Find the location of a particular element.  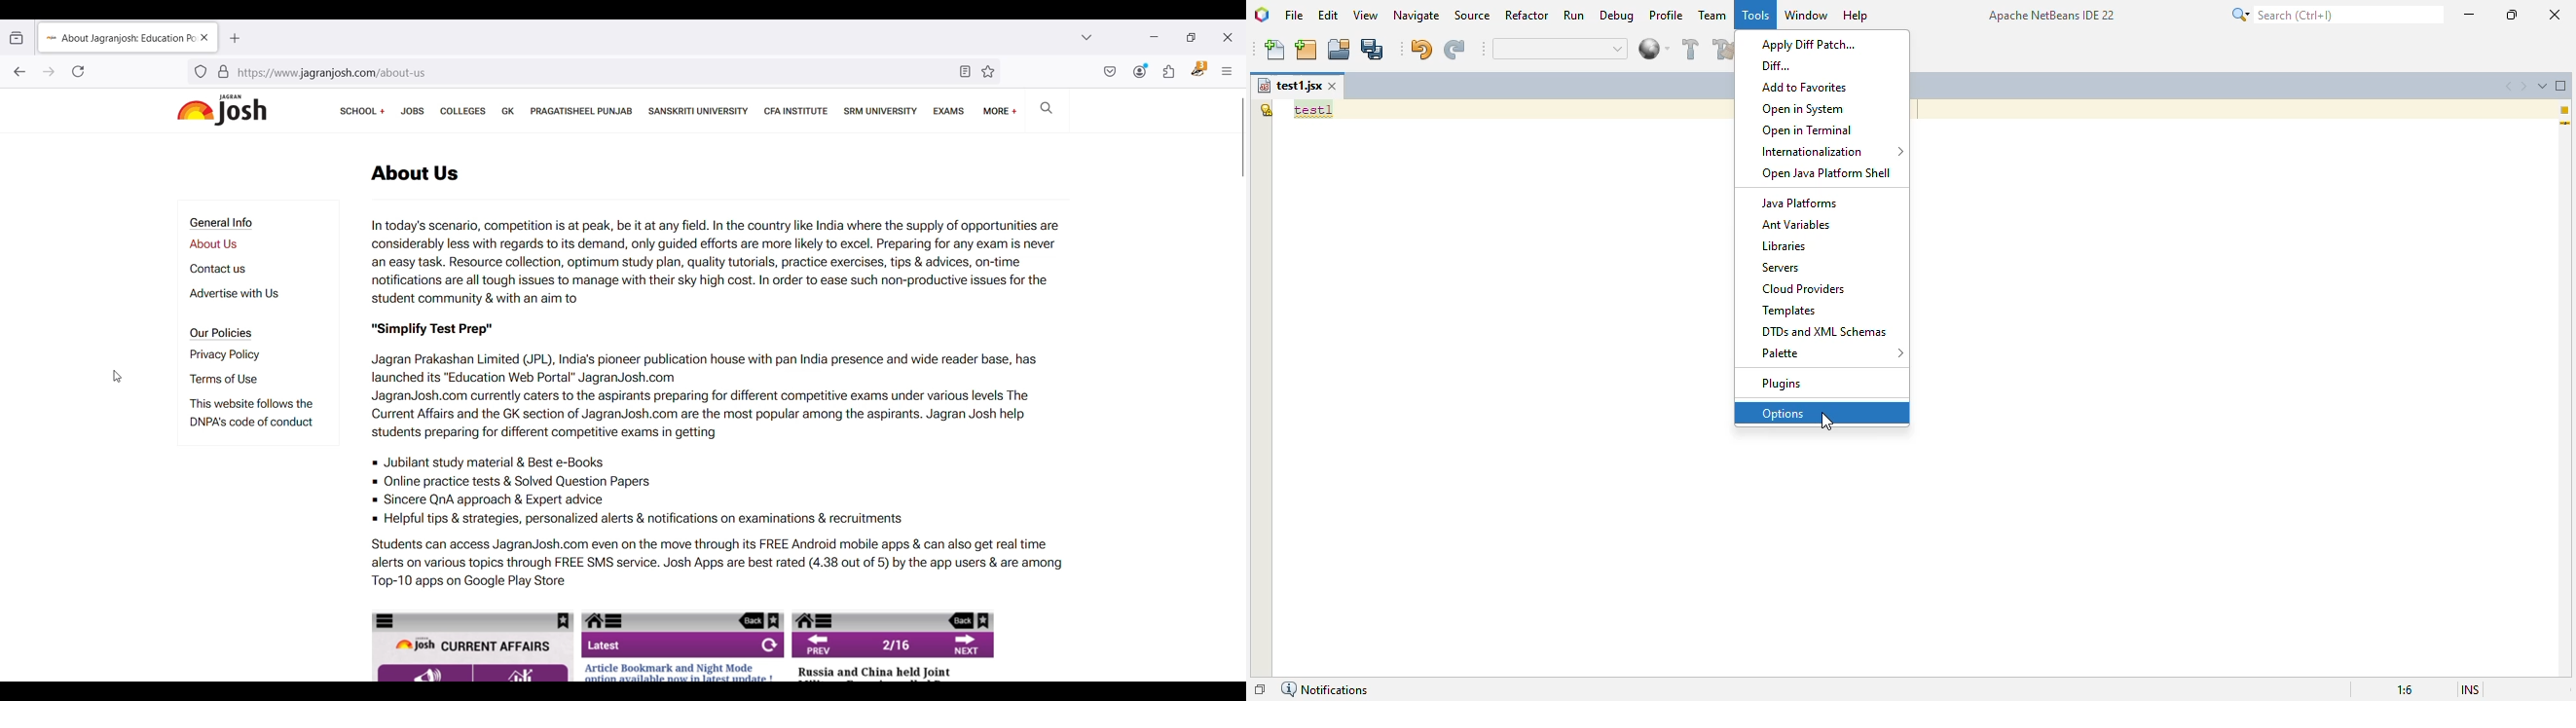

Bookmark this page is located at coordinates (987, 72).